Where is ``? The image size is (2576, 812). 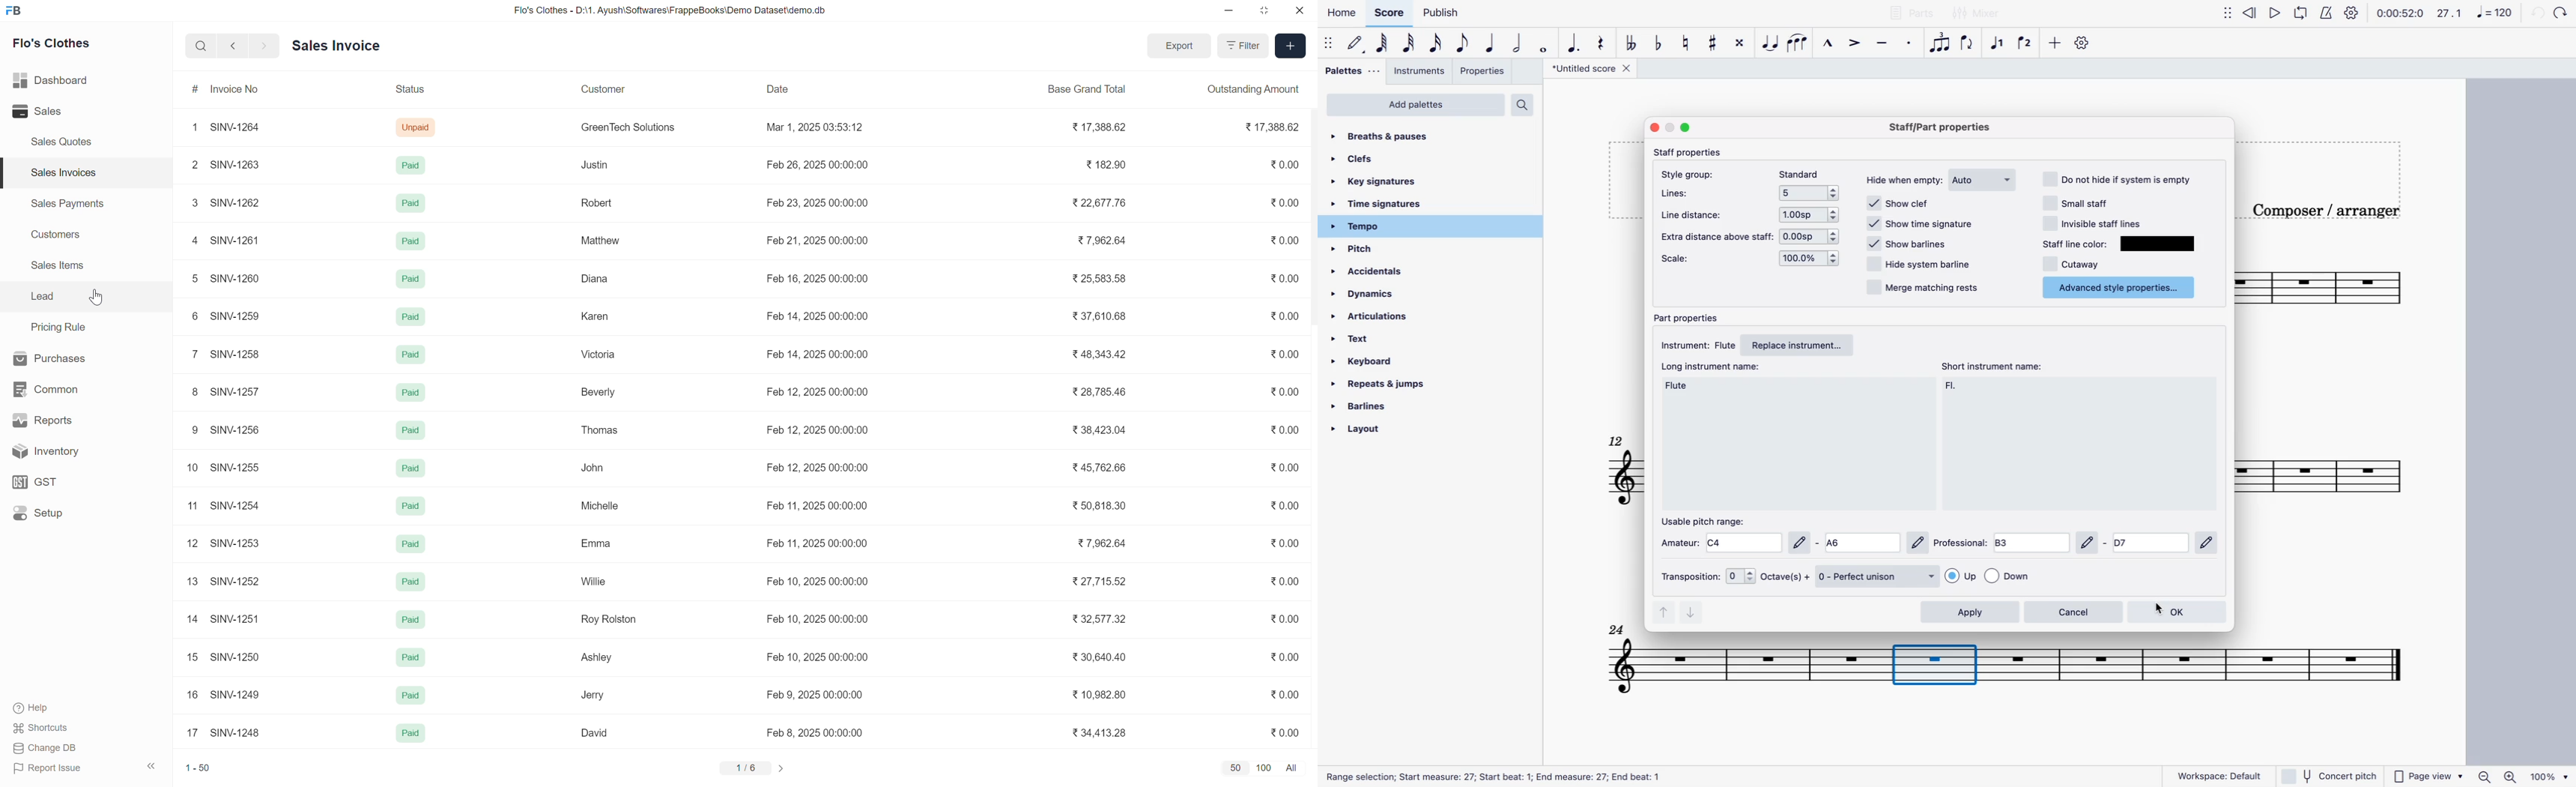  is located at coordinates (2563, 13).